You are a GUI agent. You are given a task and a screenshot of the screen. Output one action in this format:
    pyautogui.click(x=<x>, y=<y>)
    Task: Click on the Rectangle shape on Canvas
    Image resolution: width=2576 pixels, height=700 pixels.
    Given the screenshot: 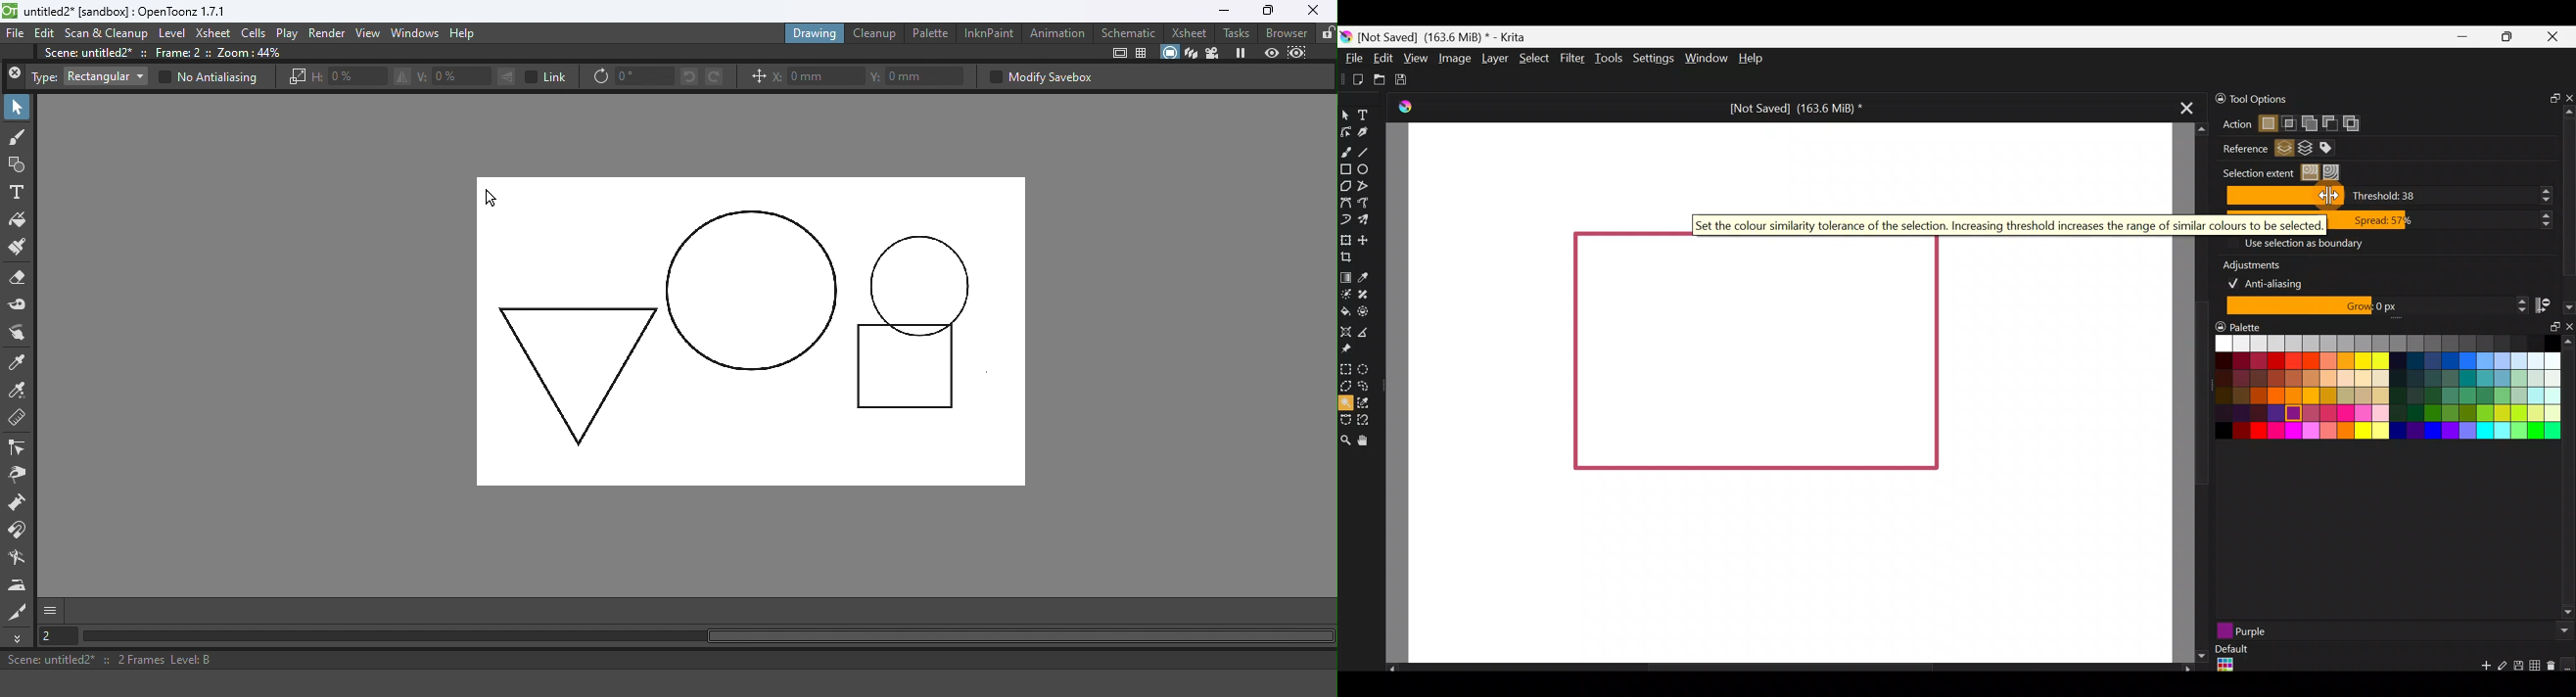 What is the action you would take?
    pyautogui.click(x=1755, y=353)
    